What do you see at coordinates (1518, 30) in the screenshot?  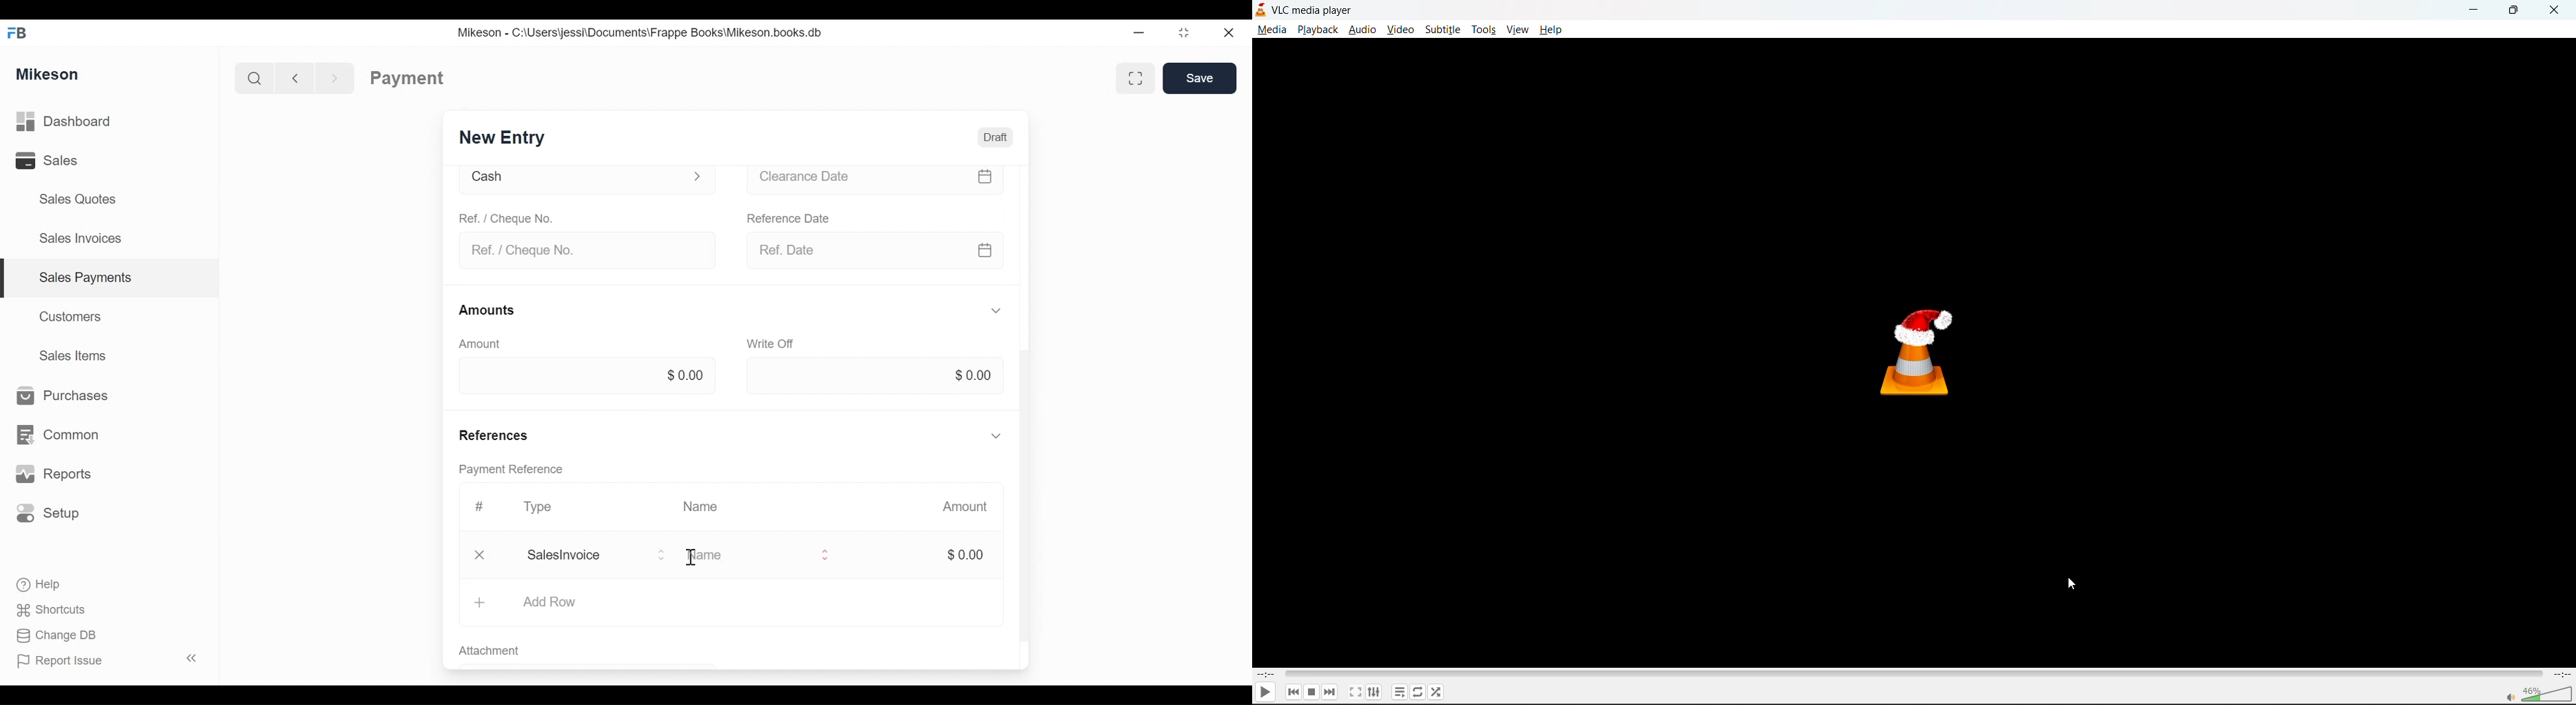 I see `view` at bounding box center [1518, 30].